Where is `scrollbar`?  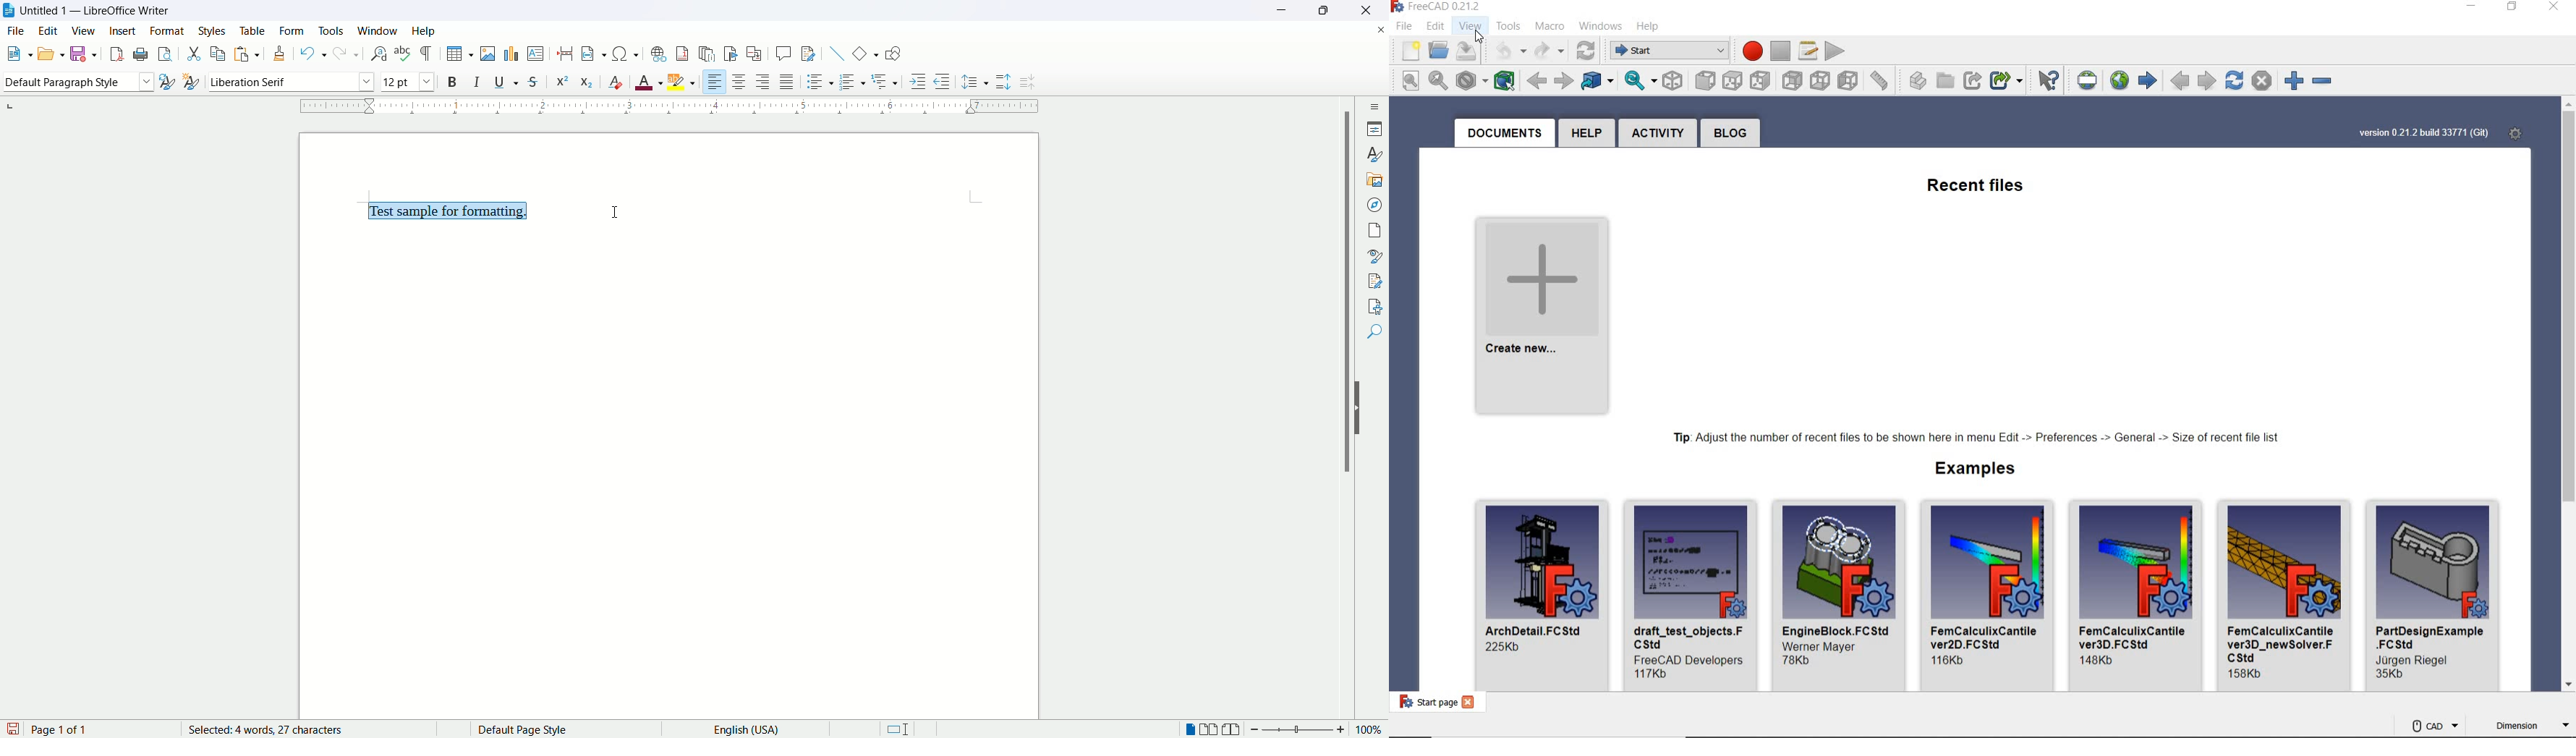 scrollbar is located at coordinates (2569, 396).